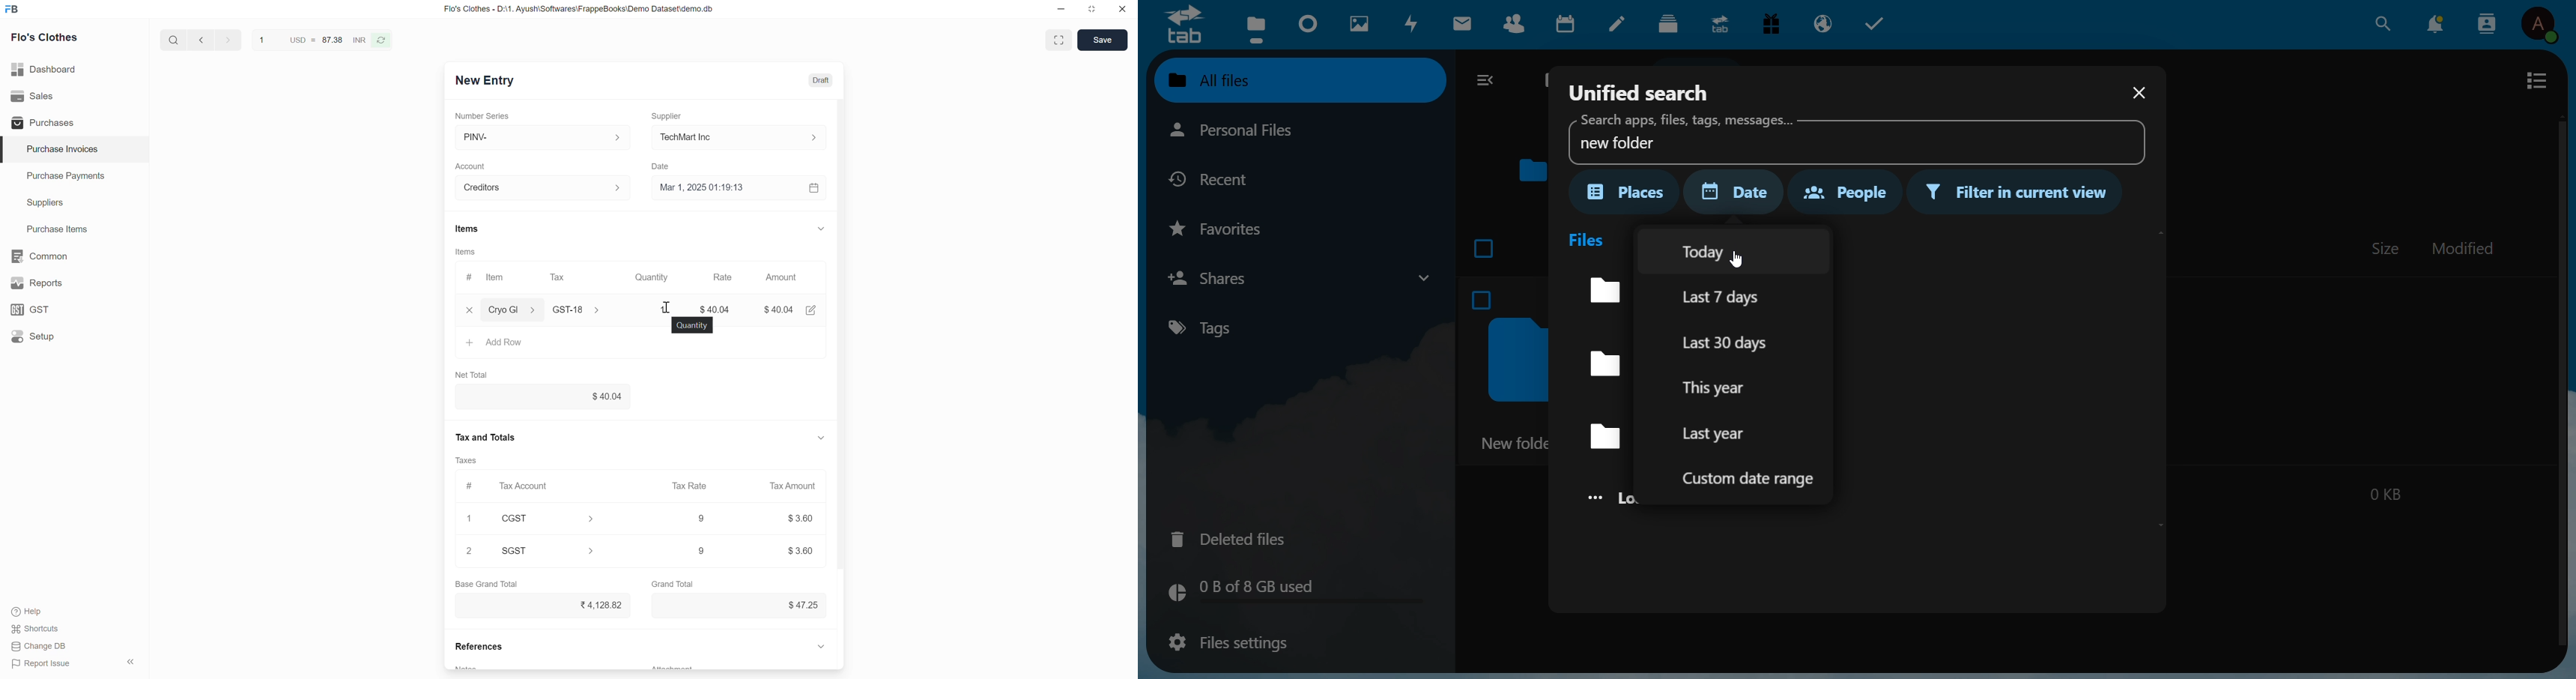 This screenshot has height=700, width=2576. What do you see at coordinates (470, 461) in the screenshot?
I see `Taxes` at bounding box center [470, 461].